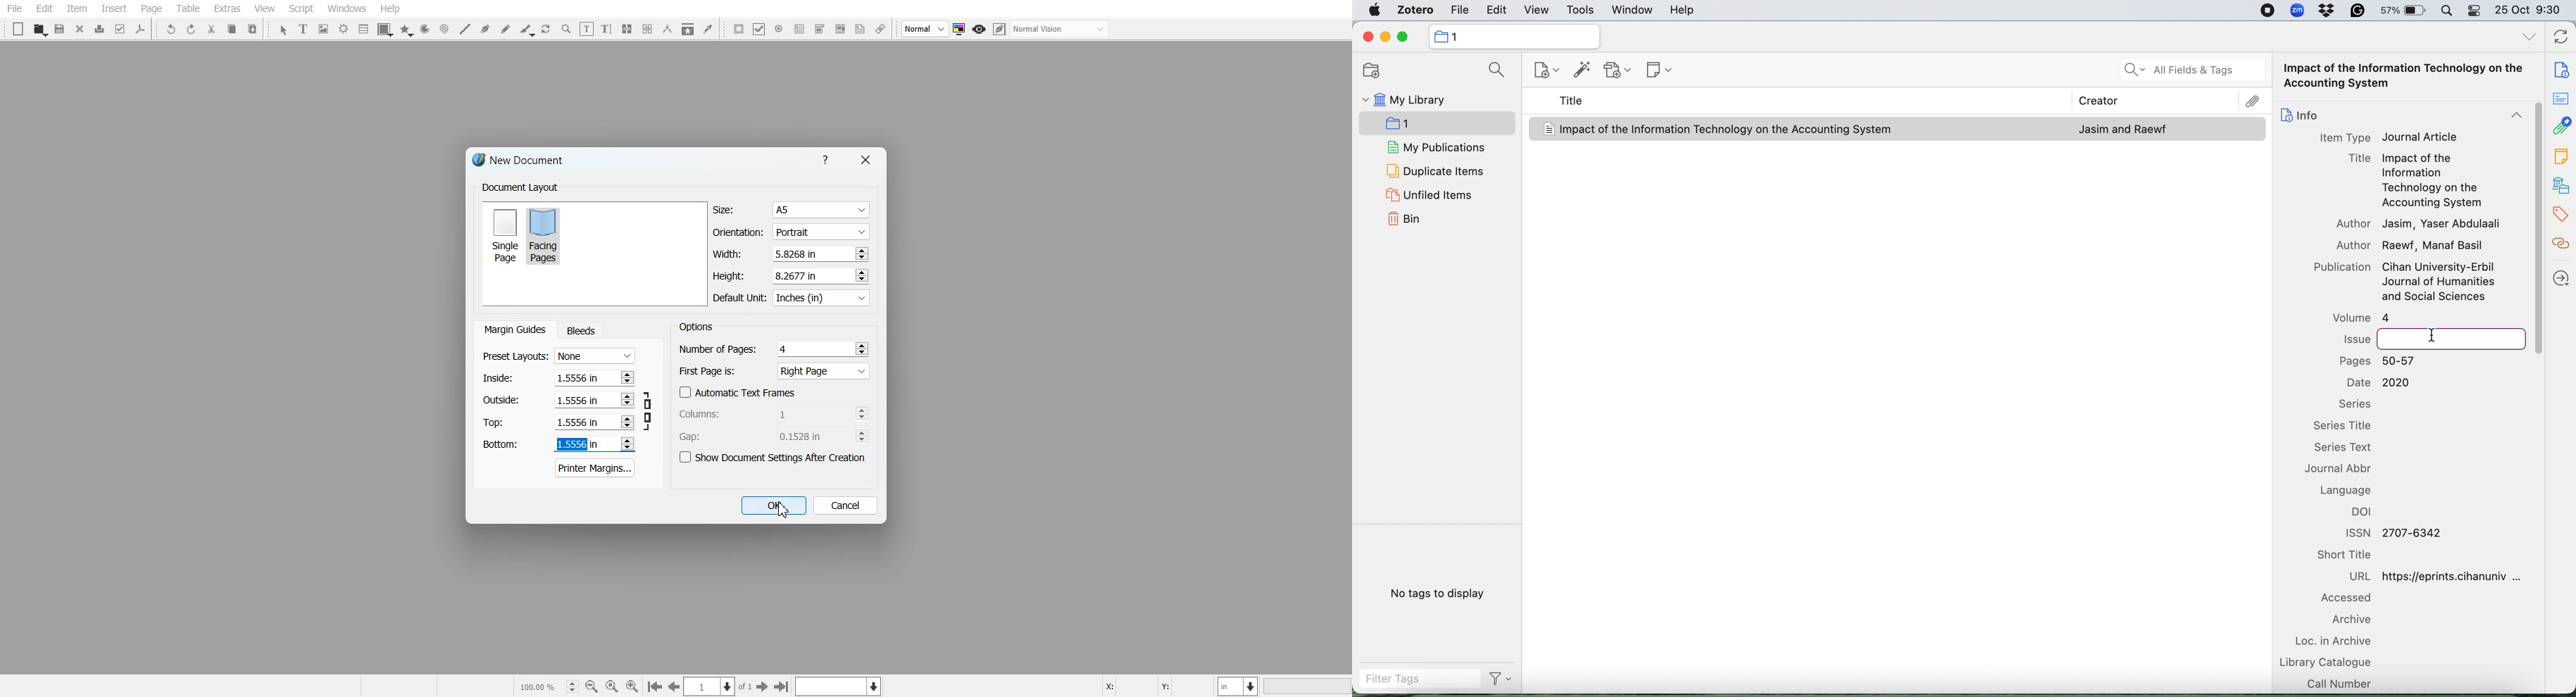 The width and height of the screenshot is (2576, 700). Describe the element at coordinates (1582, 71) in the screenshot. I see `add item by identifier` at that location.